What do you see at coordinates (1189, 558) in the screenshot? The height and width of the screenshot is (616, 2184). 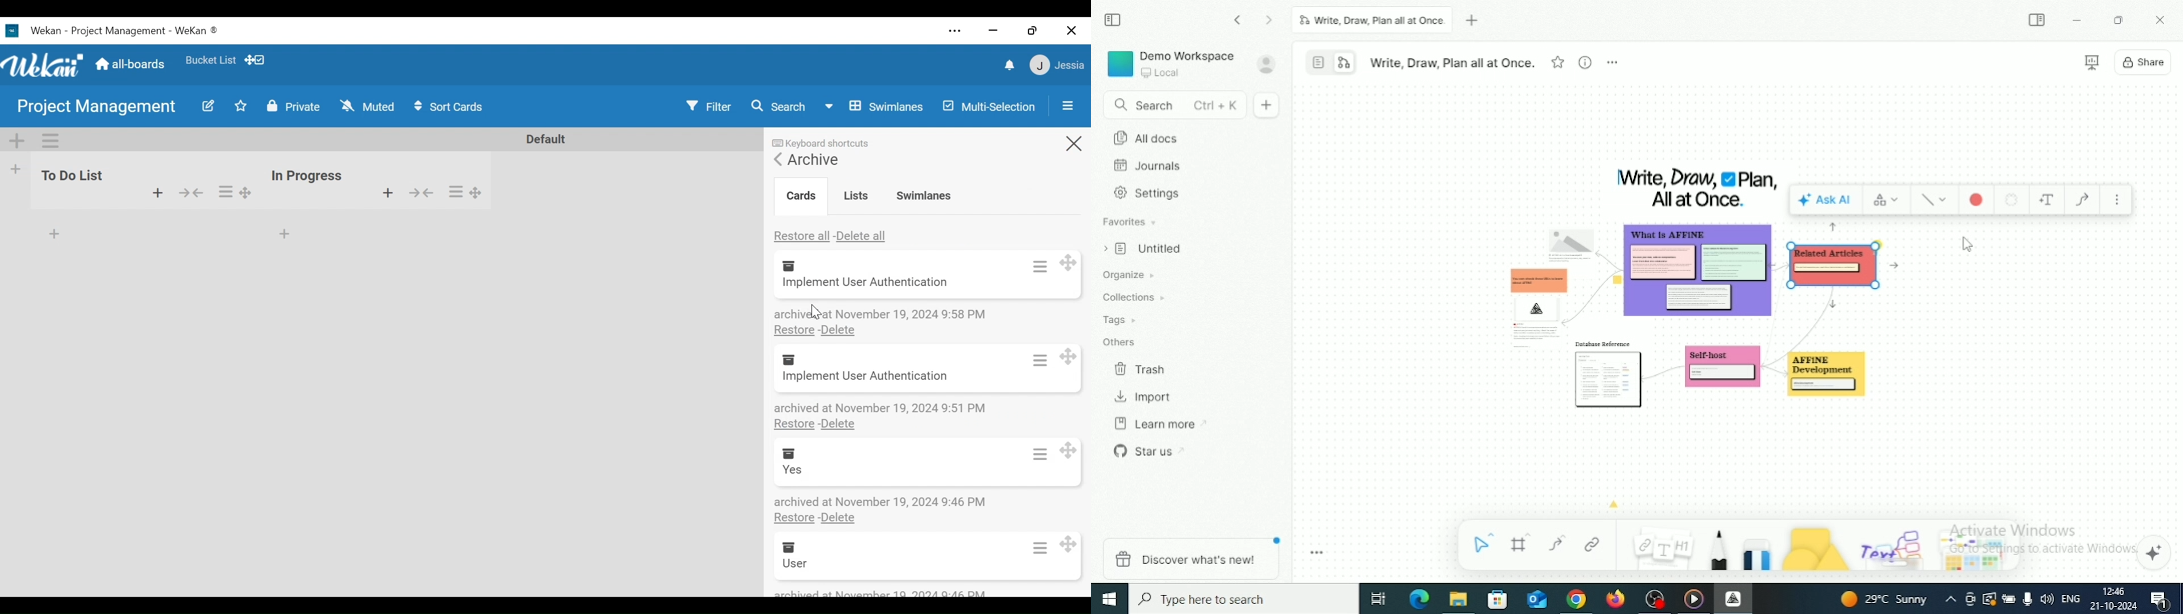 I see `Discover what's new!` at bounding box center [1189, 558].